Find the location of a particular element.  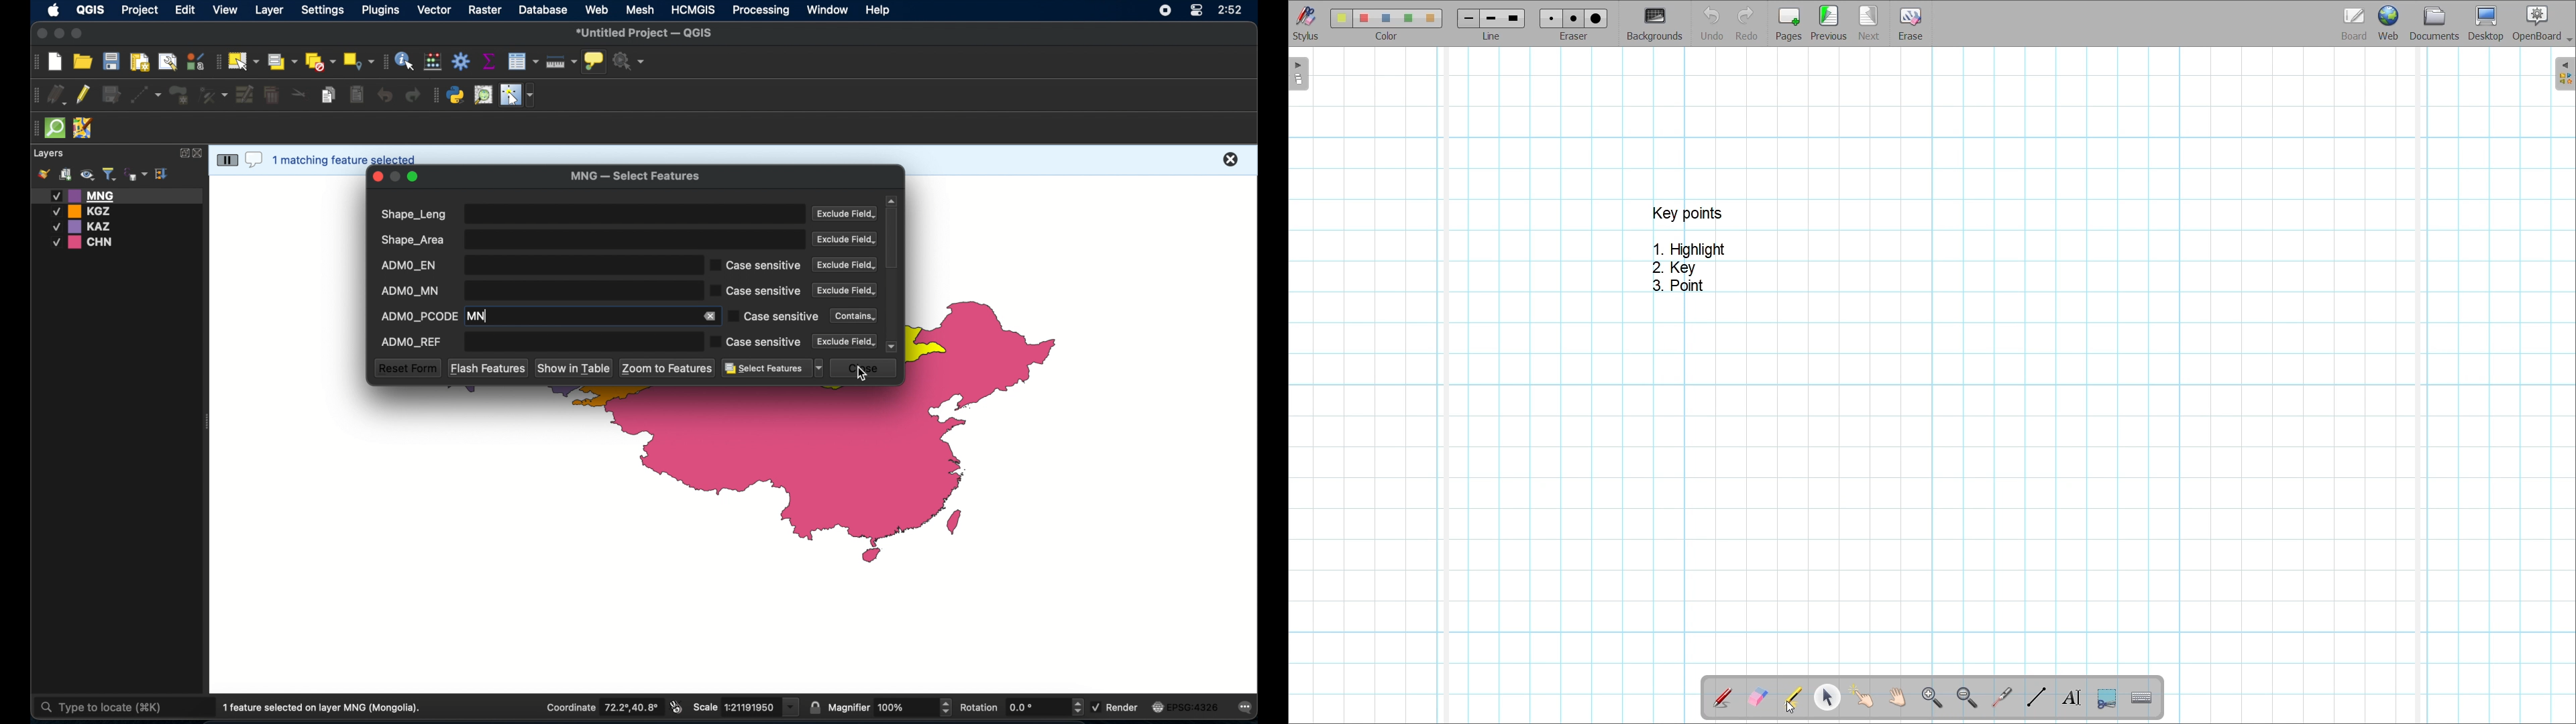

show statistical summary is located at coordinates (488, 61).